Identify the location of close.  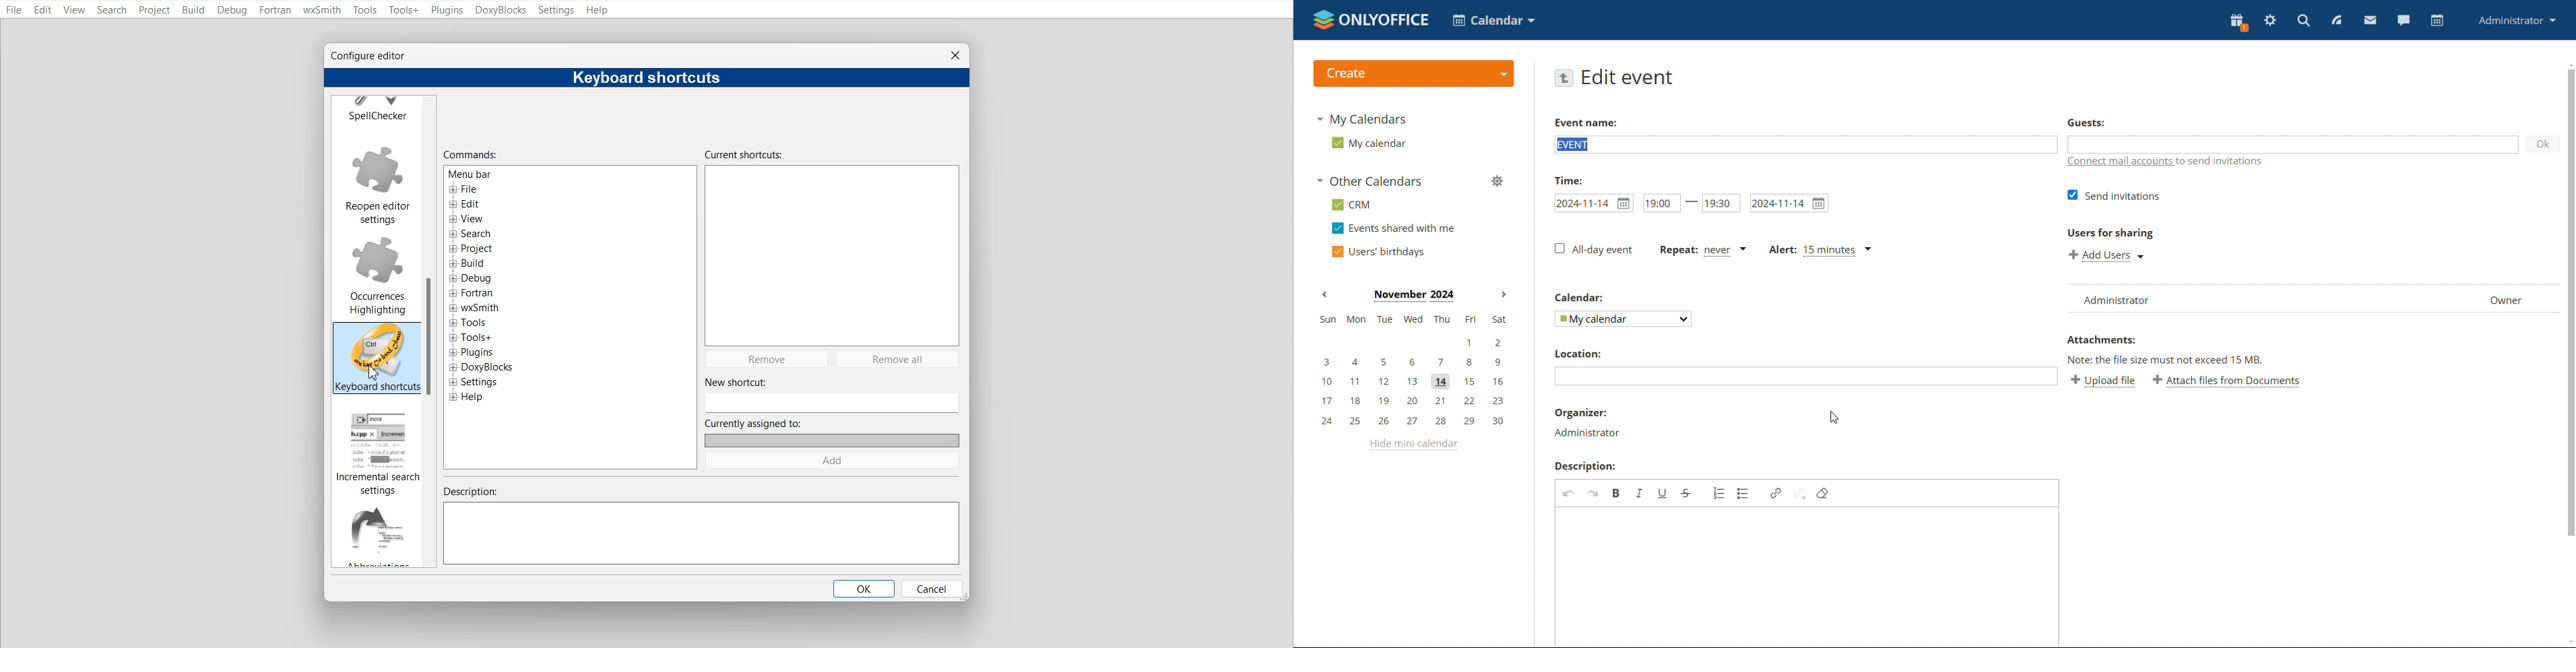
(956, 55).